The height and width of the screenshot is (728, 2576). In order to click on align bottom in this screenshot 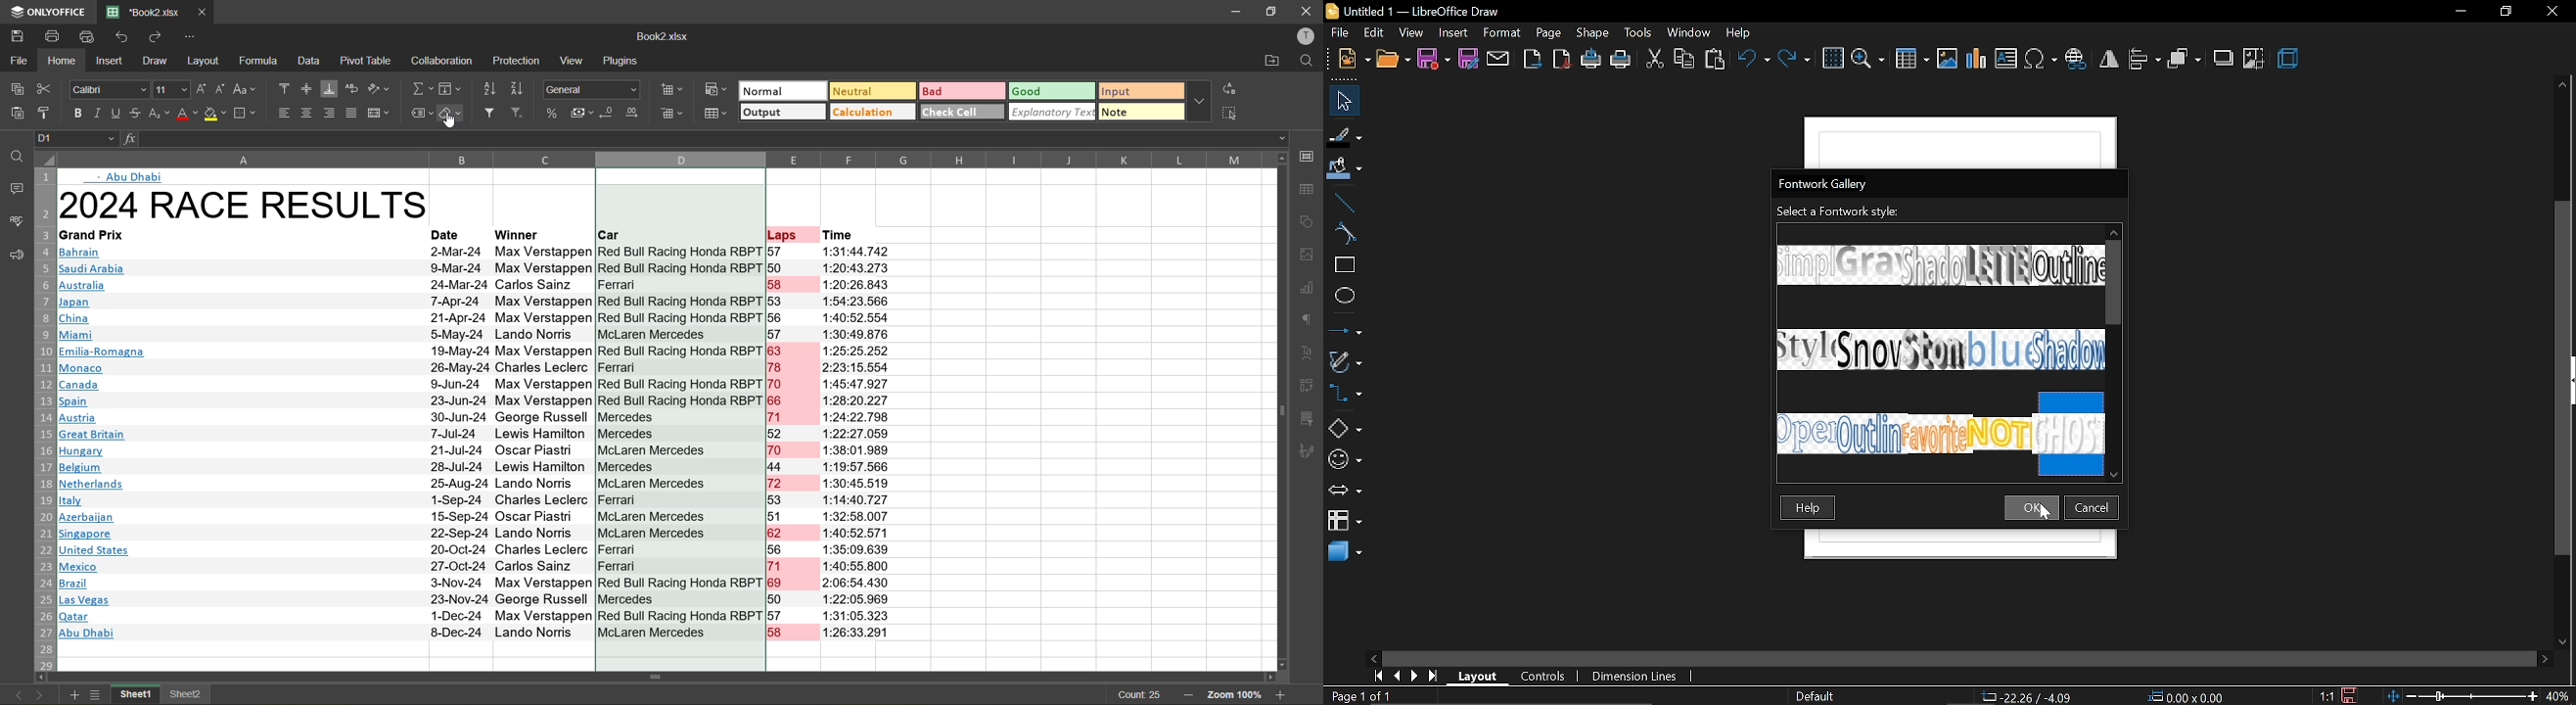, I will do `click(330, 90)`.